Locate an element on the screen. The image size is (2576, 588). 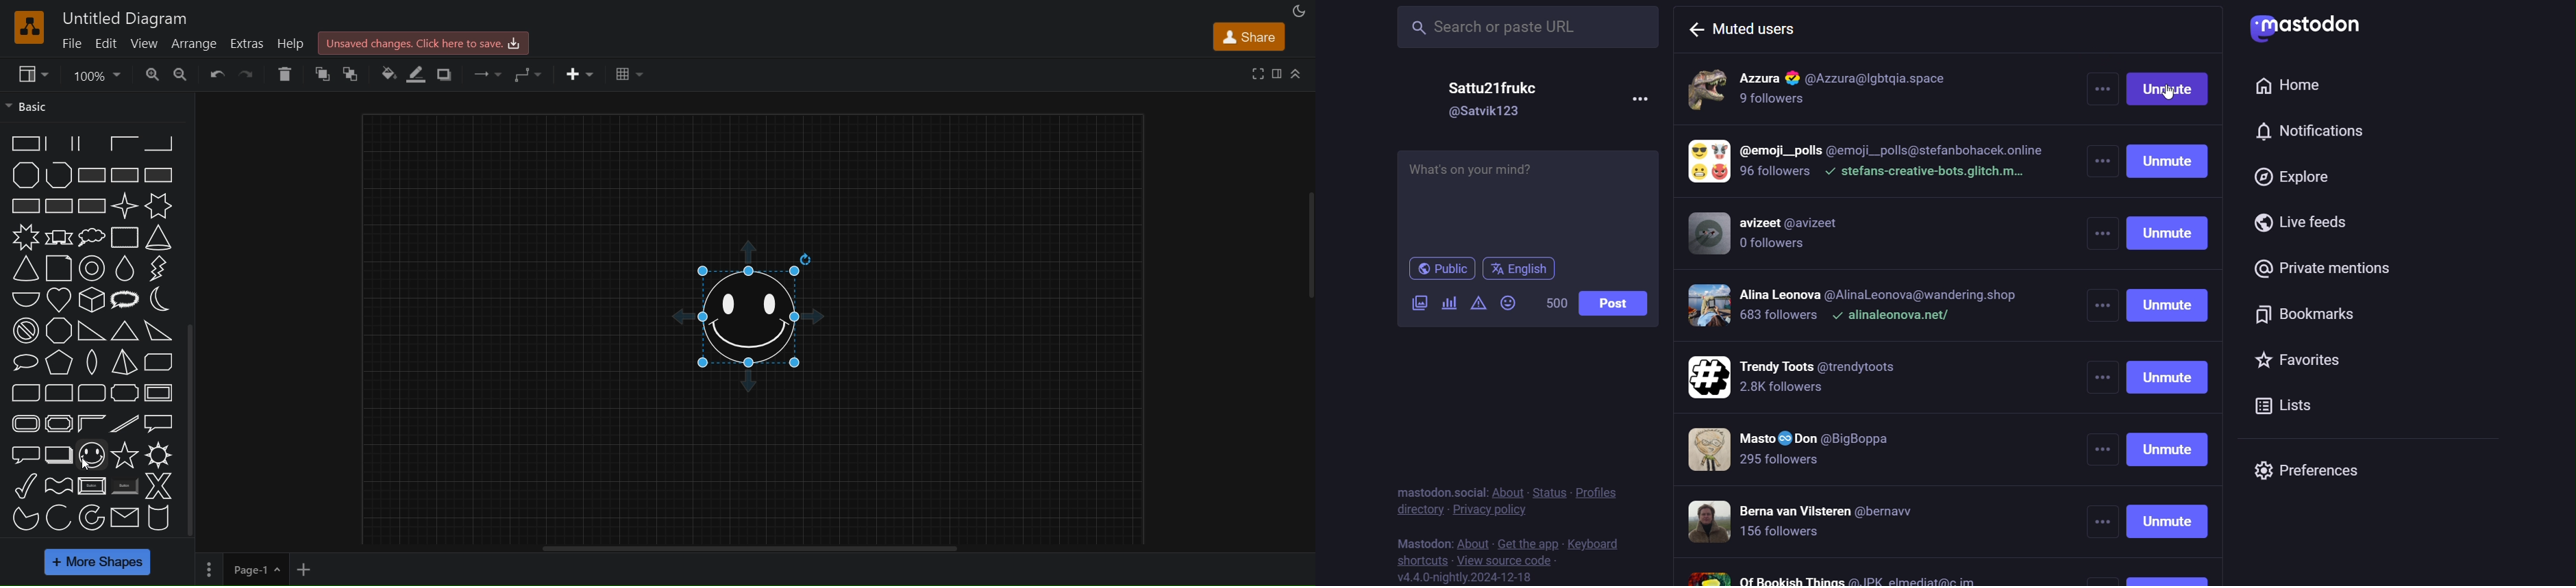
more is located at coordinates (2100, 325).